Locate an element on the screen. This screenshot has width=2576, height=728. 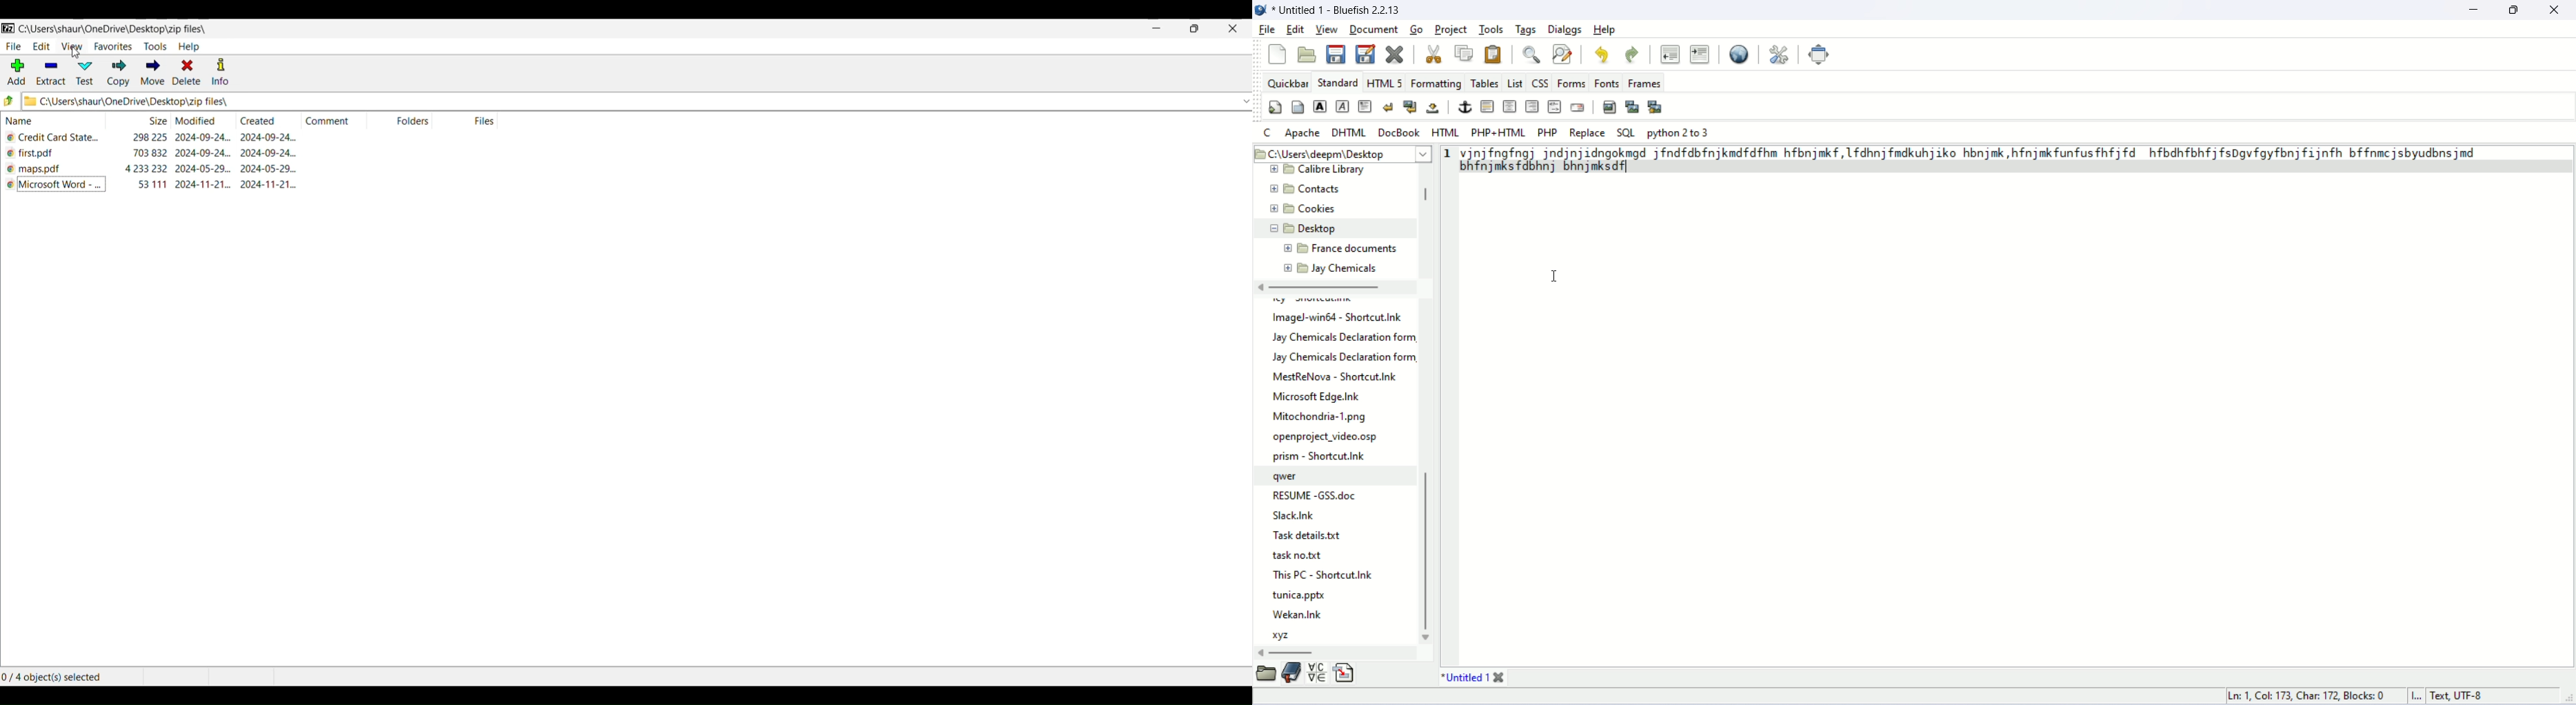
PHP+HTML is located at coordinates (1498, 133).